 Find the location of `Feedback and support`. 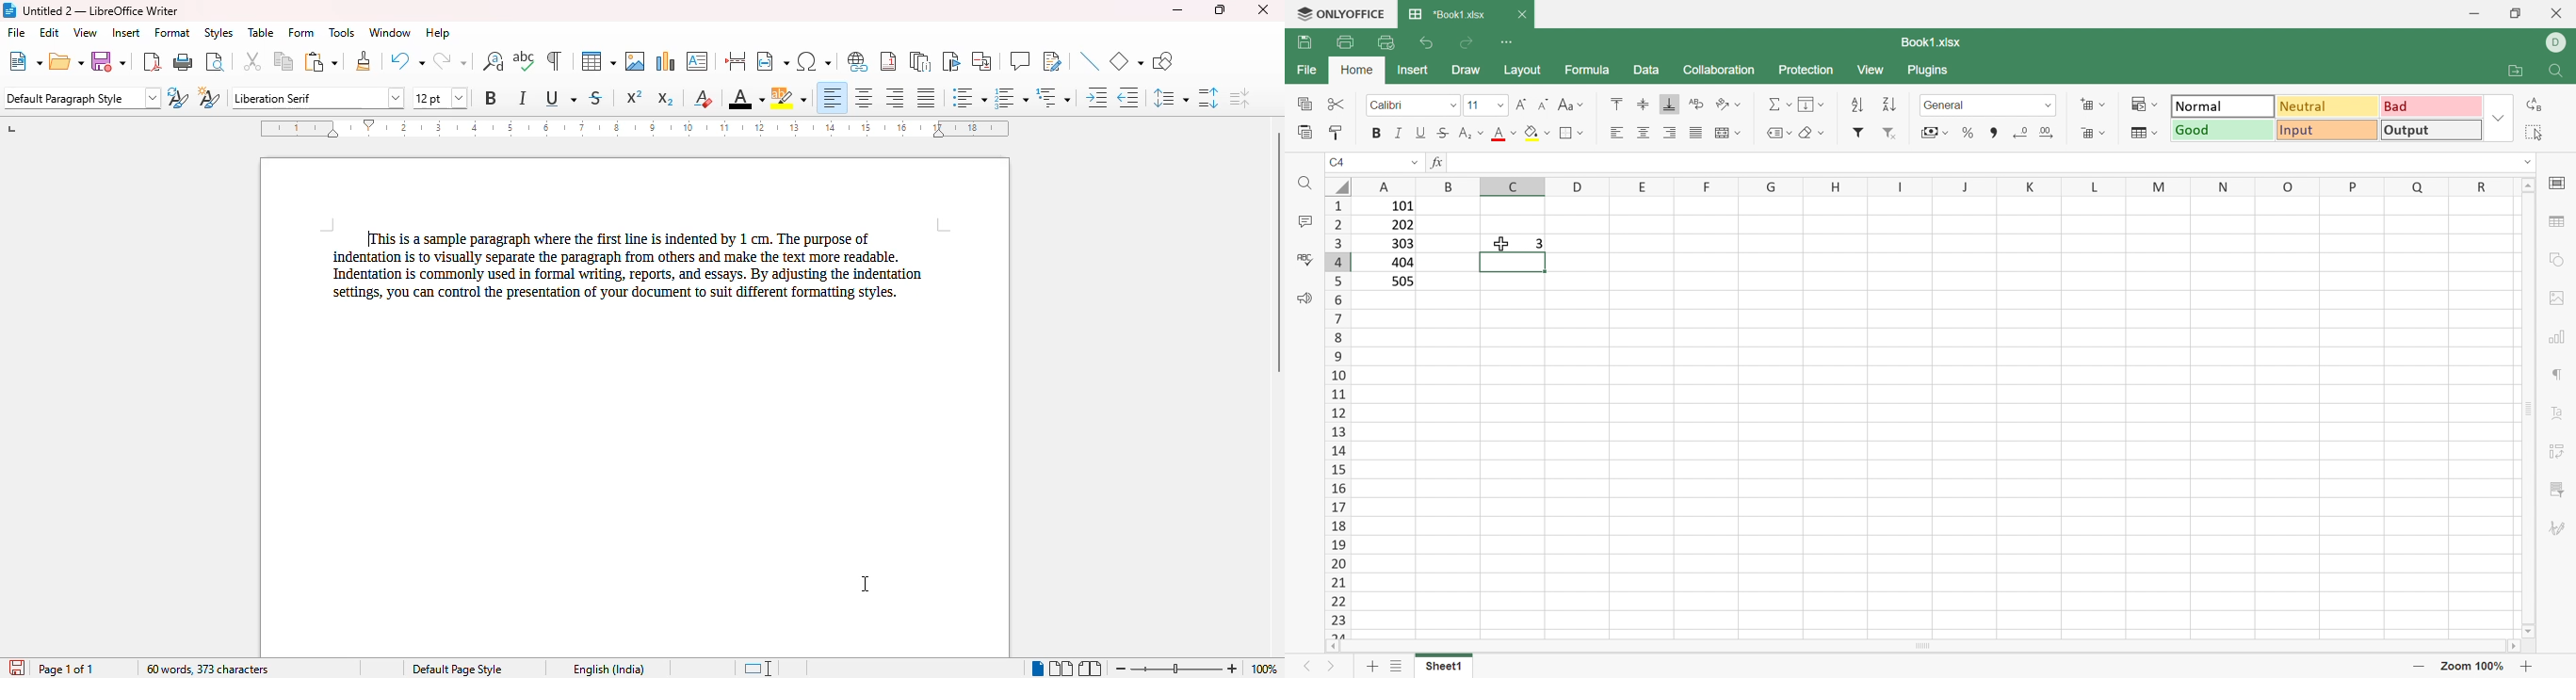

Feedback and support is located at coordinates (1300, 298).